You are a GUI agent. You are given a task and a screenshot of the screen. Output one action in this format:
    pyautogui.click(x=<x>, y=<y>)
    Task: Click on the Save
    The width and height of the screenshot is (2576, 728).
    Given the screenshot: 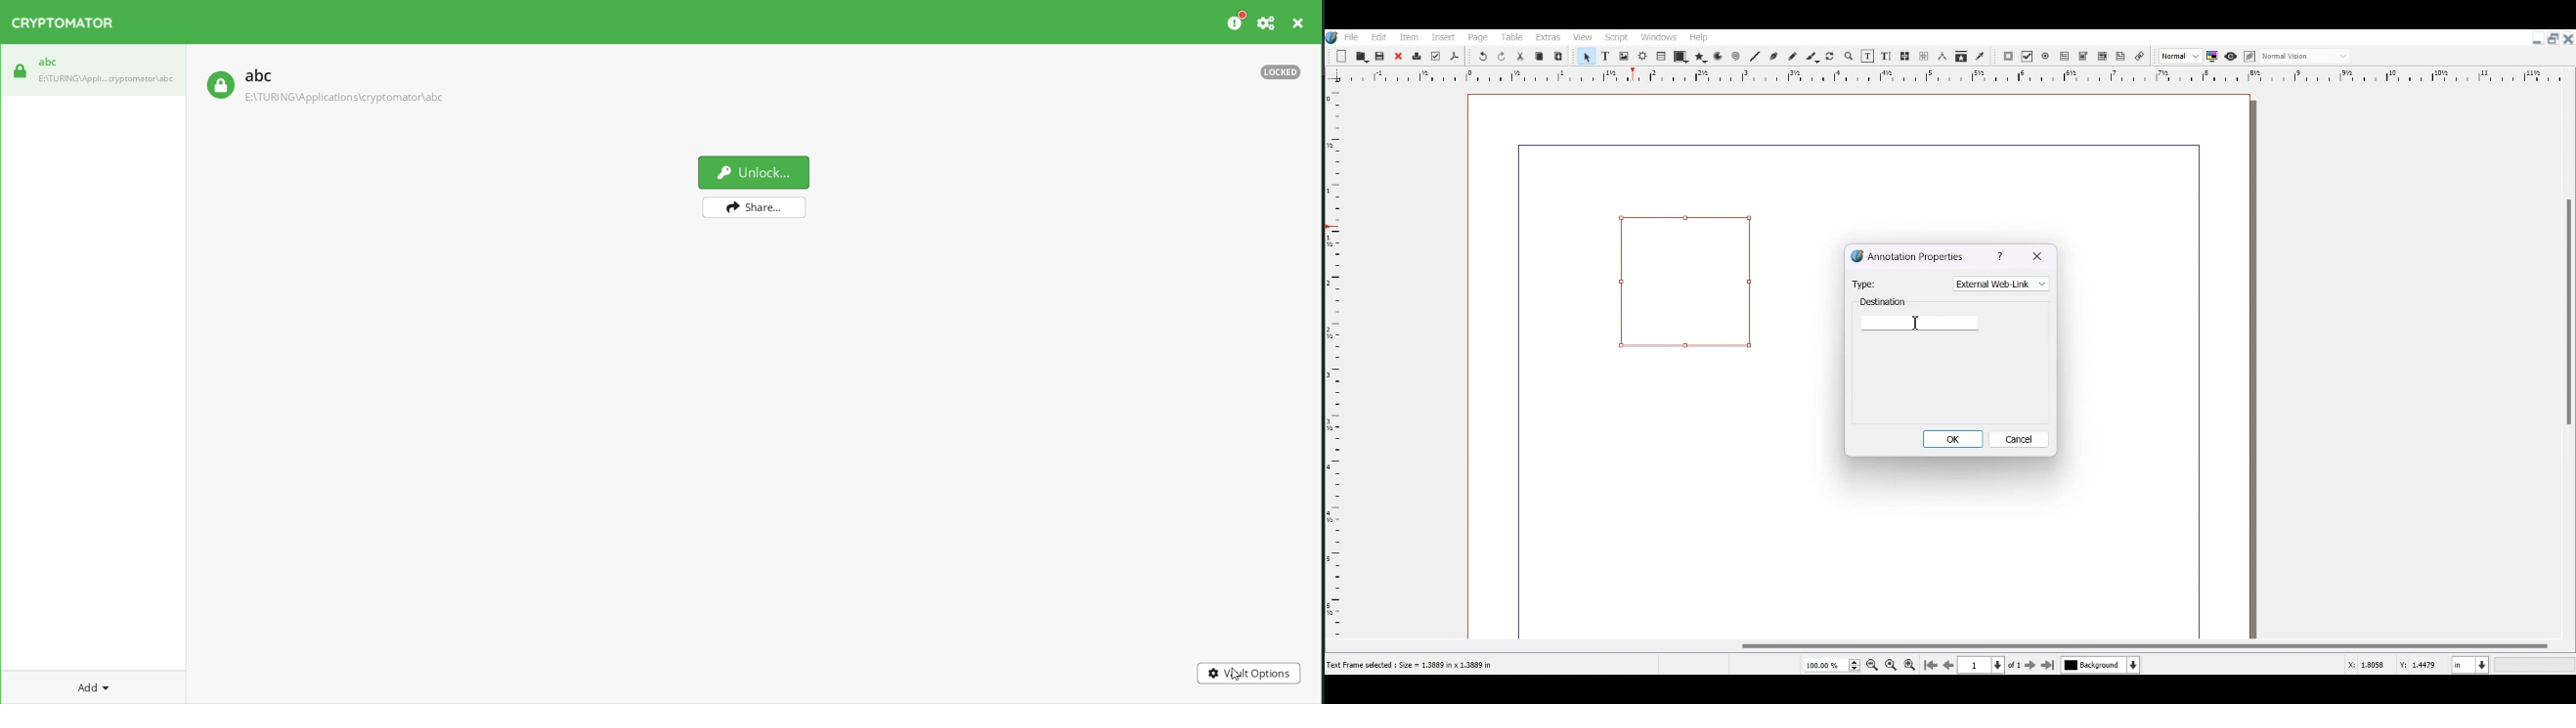 What is the action you would take?
    pyautogui.click(x=1381, y=56)
    